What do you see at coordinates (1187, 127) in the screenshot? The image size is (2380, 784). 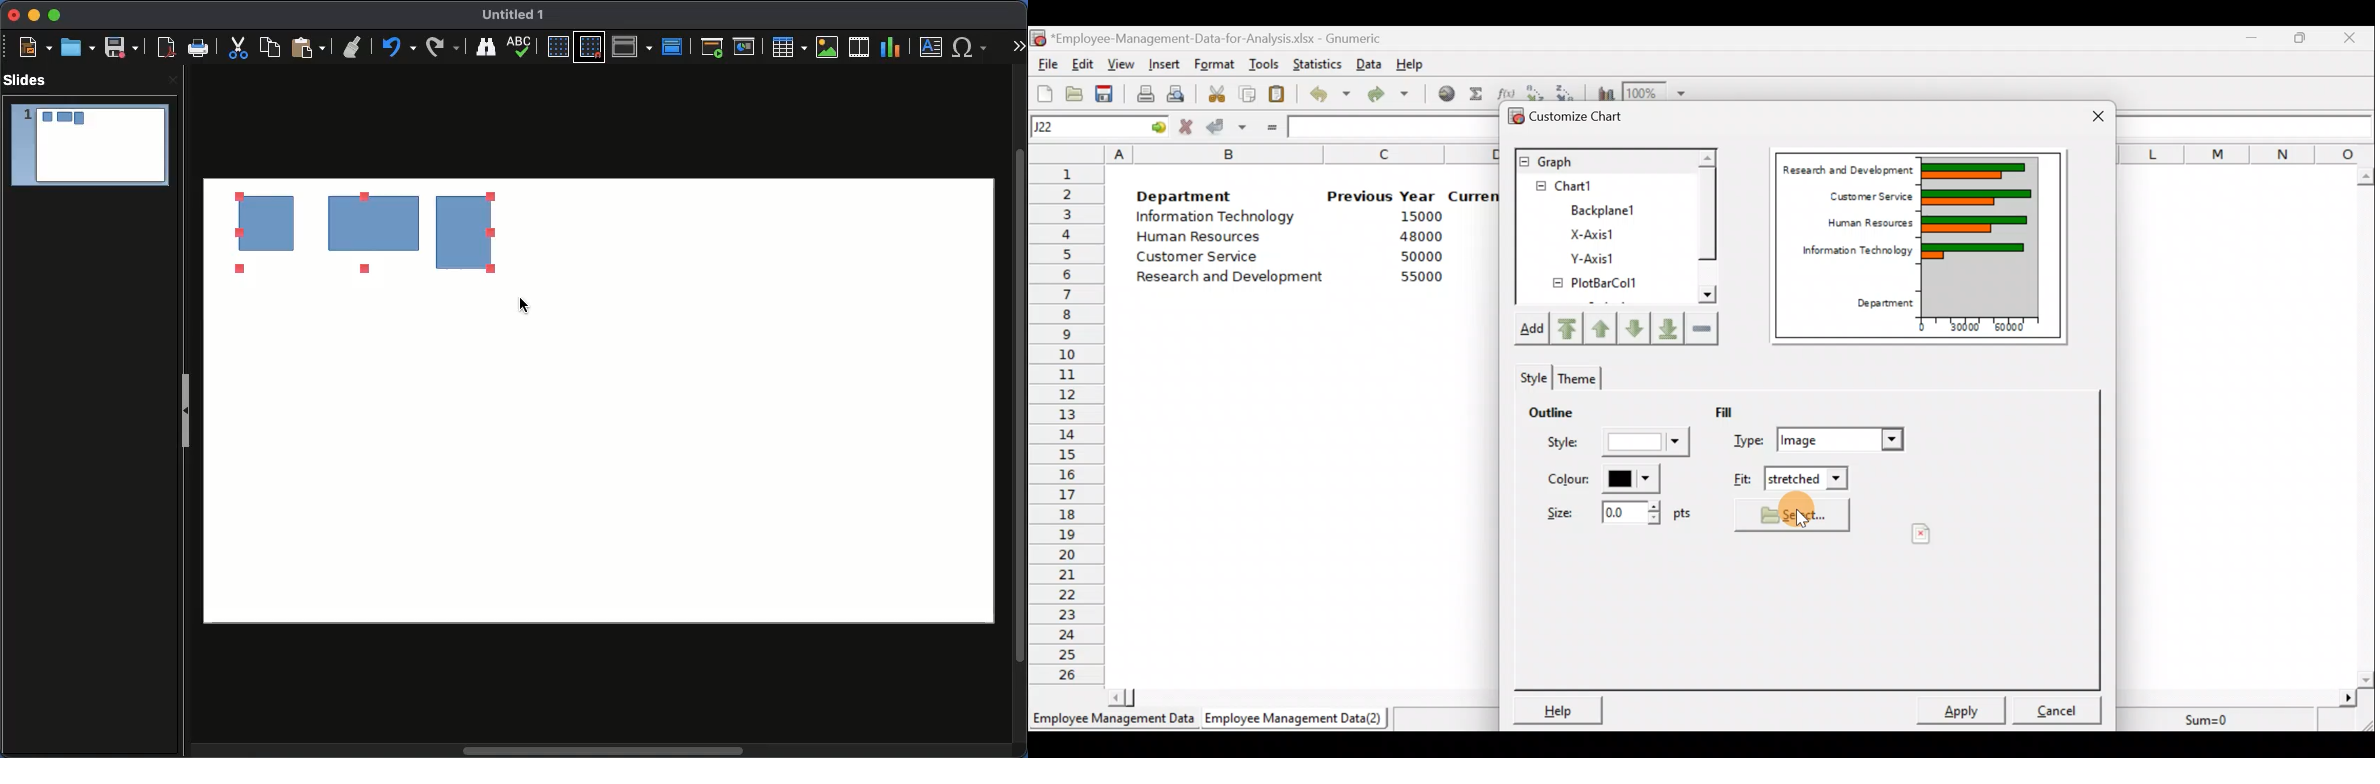 I see `Cancel change` at bounding box center [1187, 127].